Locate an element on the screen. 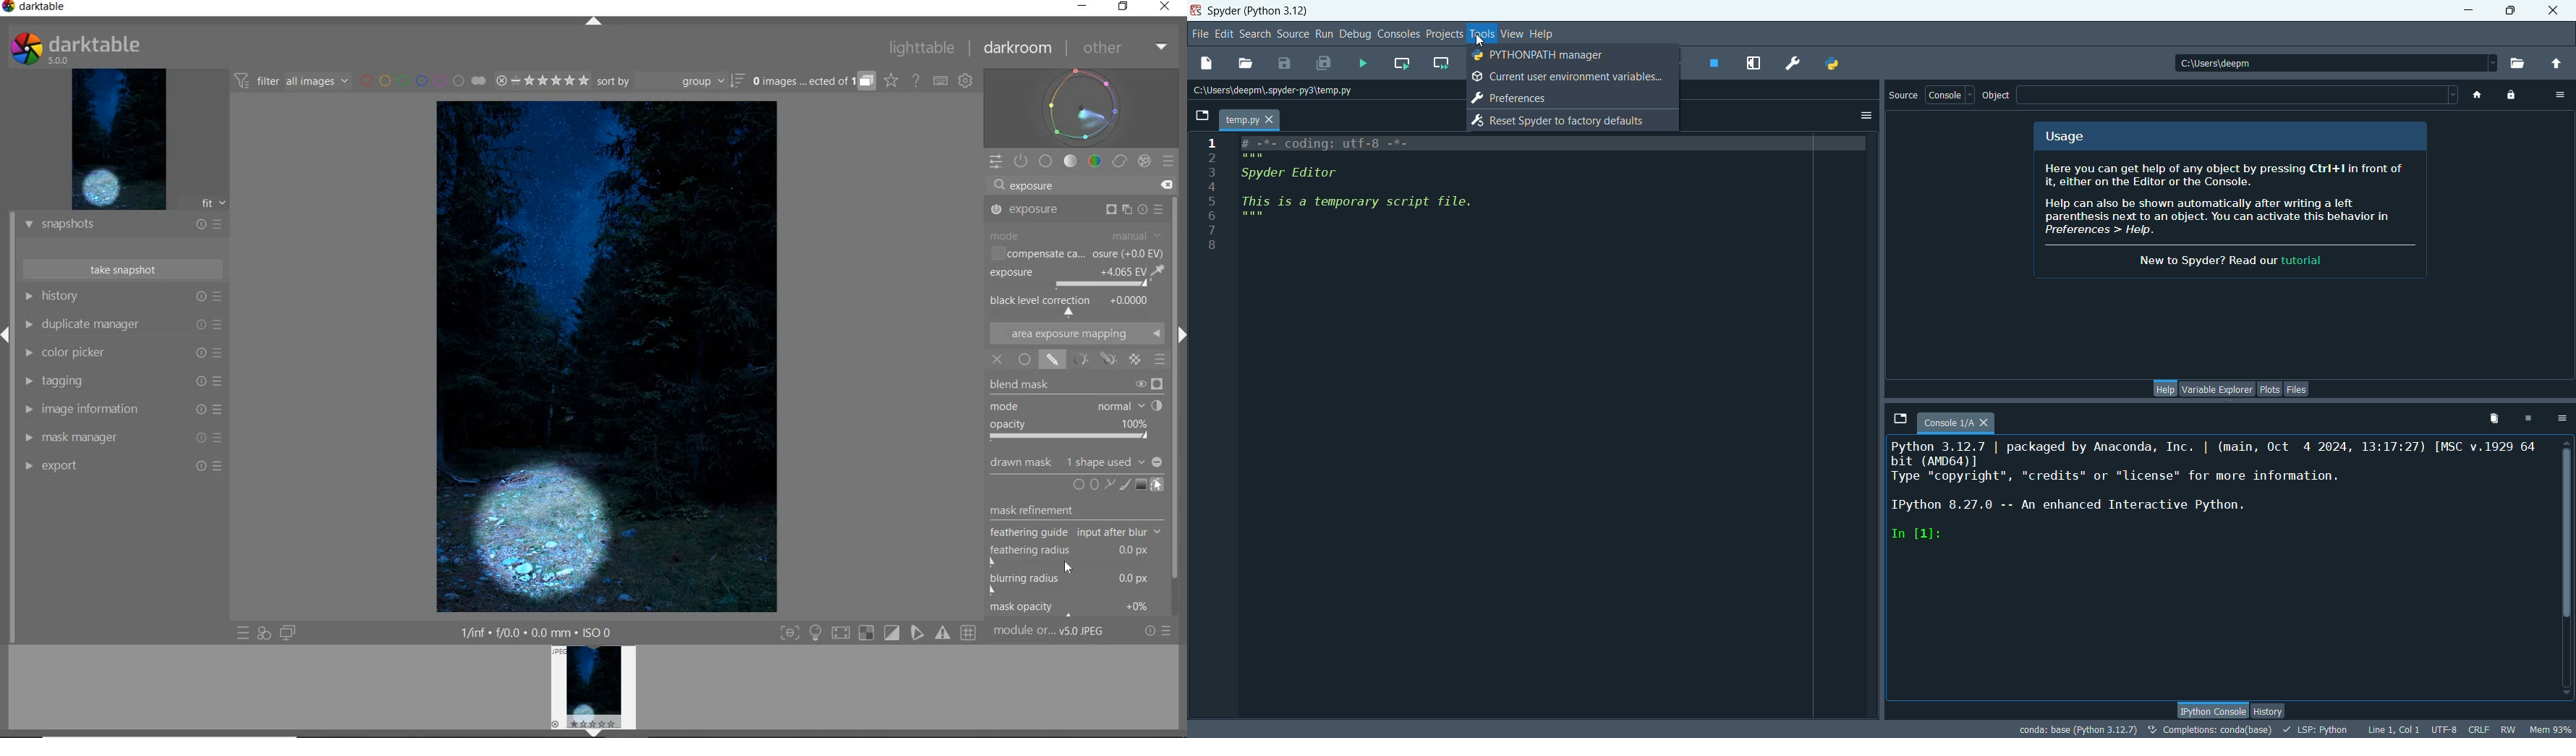 This screenshot has width=2576, height=756. preferences is located at coordinates (1791, 62).